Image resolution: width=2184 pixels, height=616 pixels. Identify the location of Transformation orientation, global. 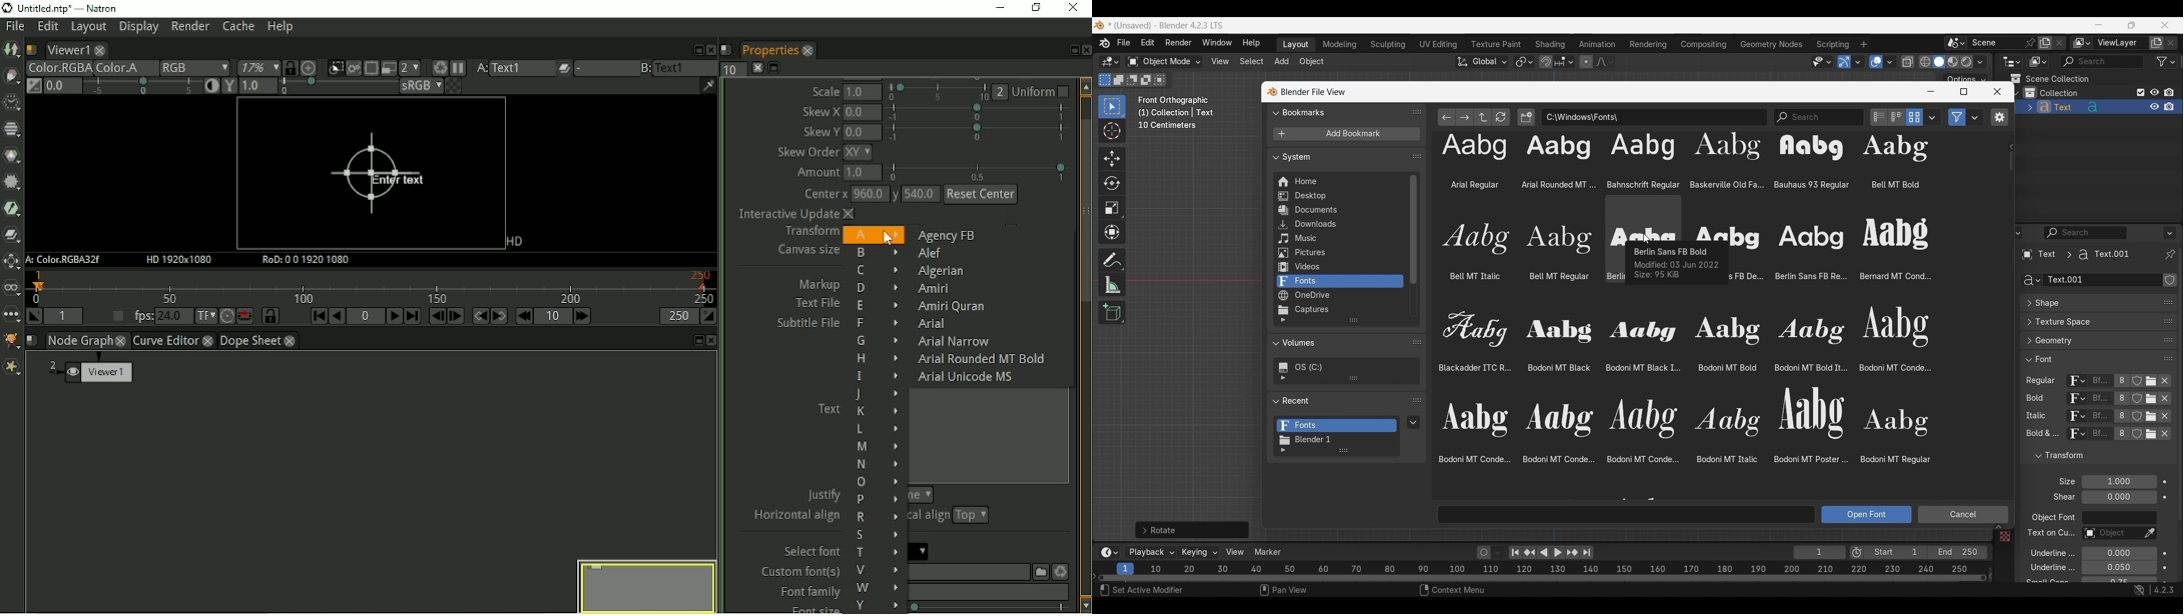
(1482, 62).